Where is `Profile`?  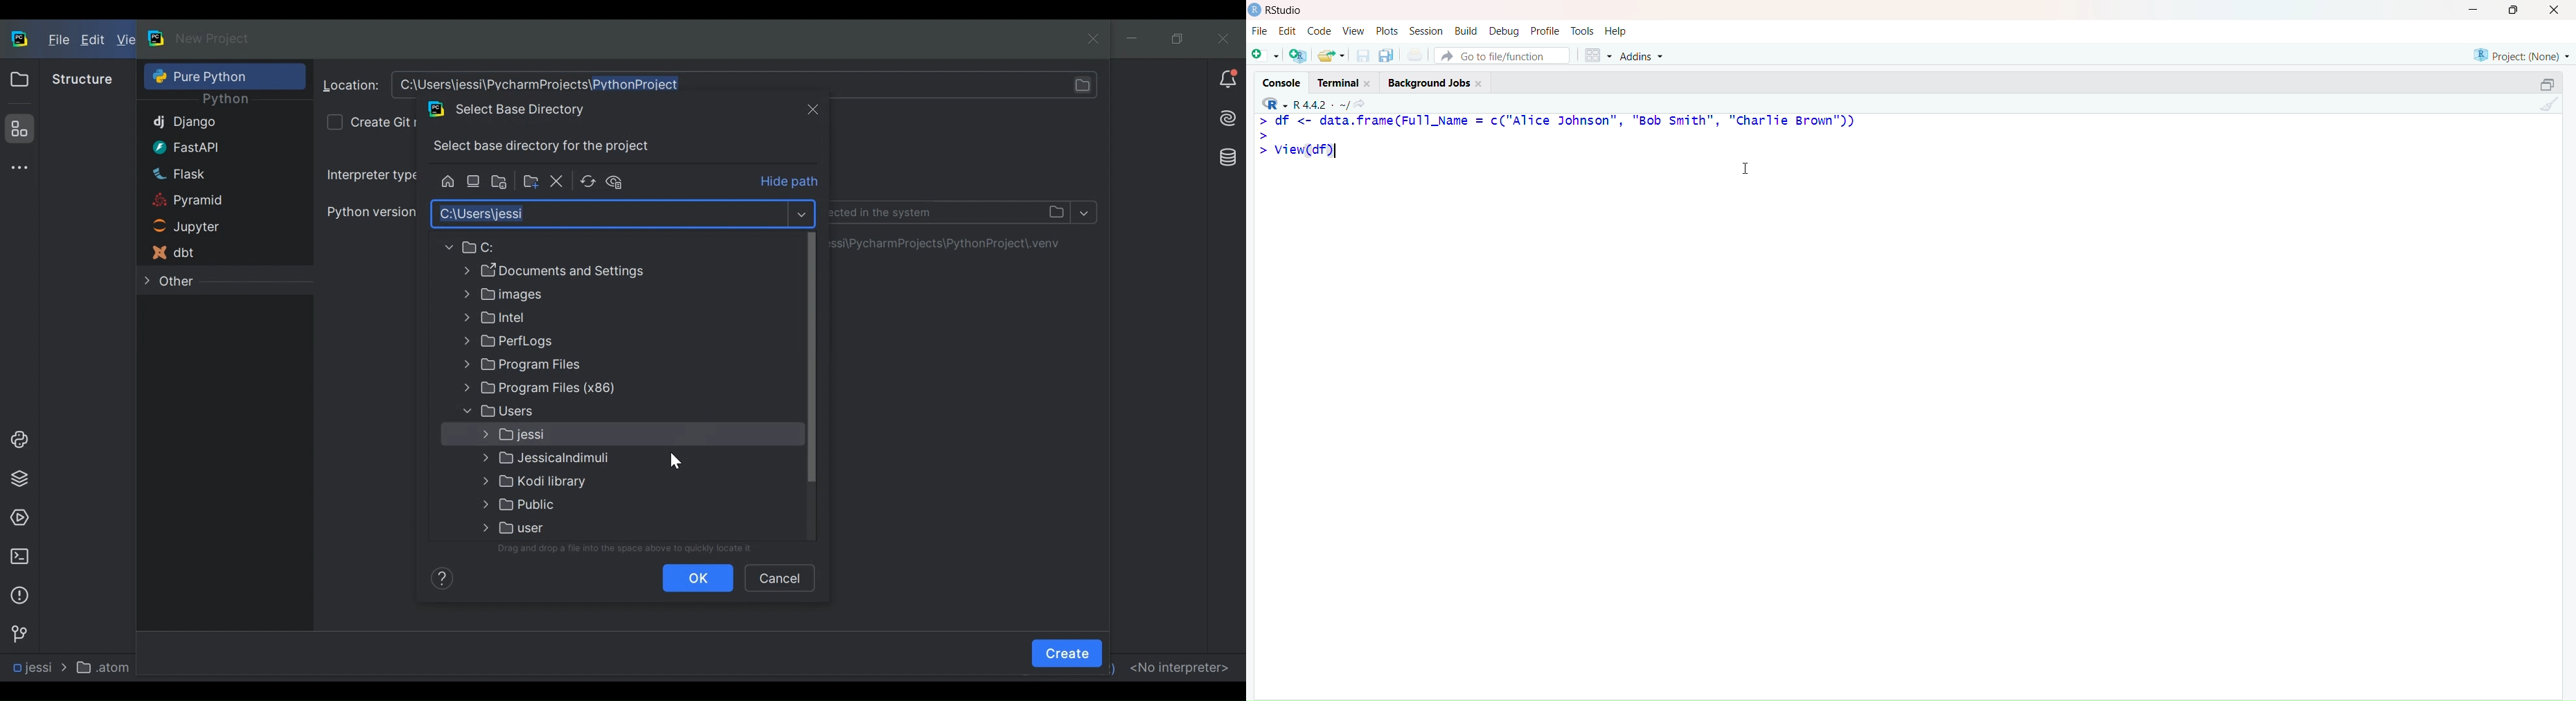
Profile is located at coordinates (1545, 31).